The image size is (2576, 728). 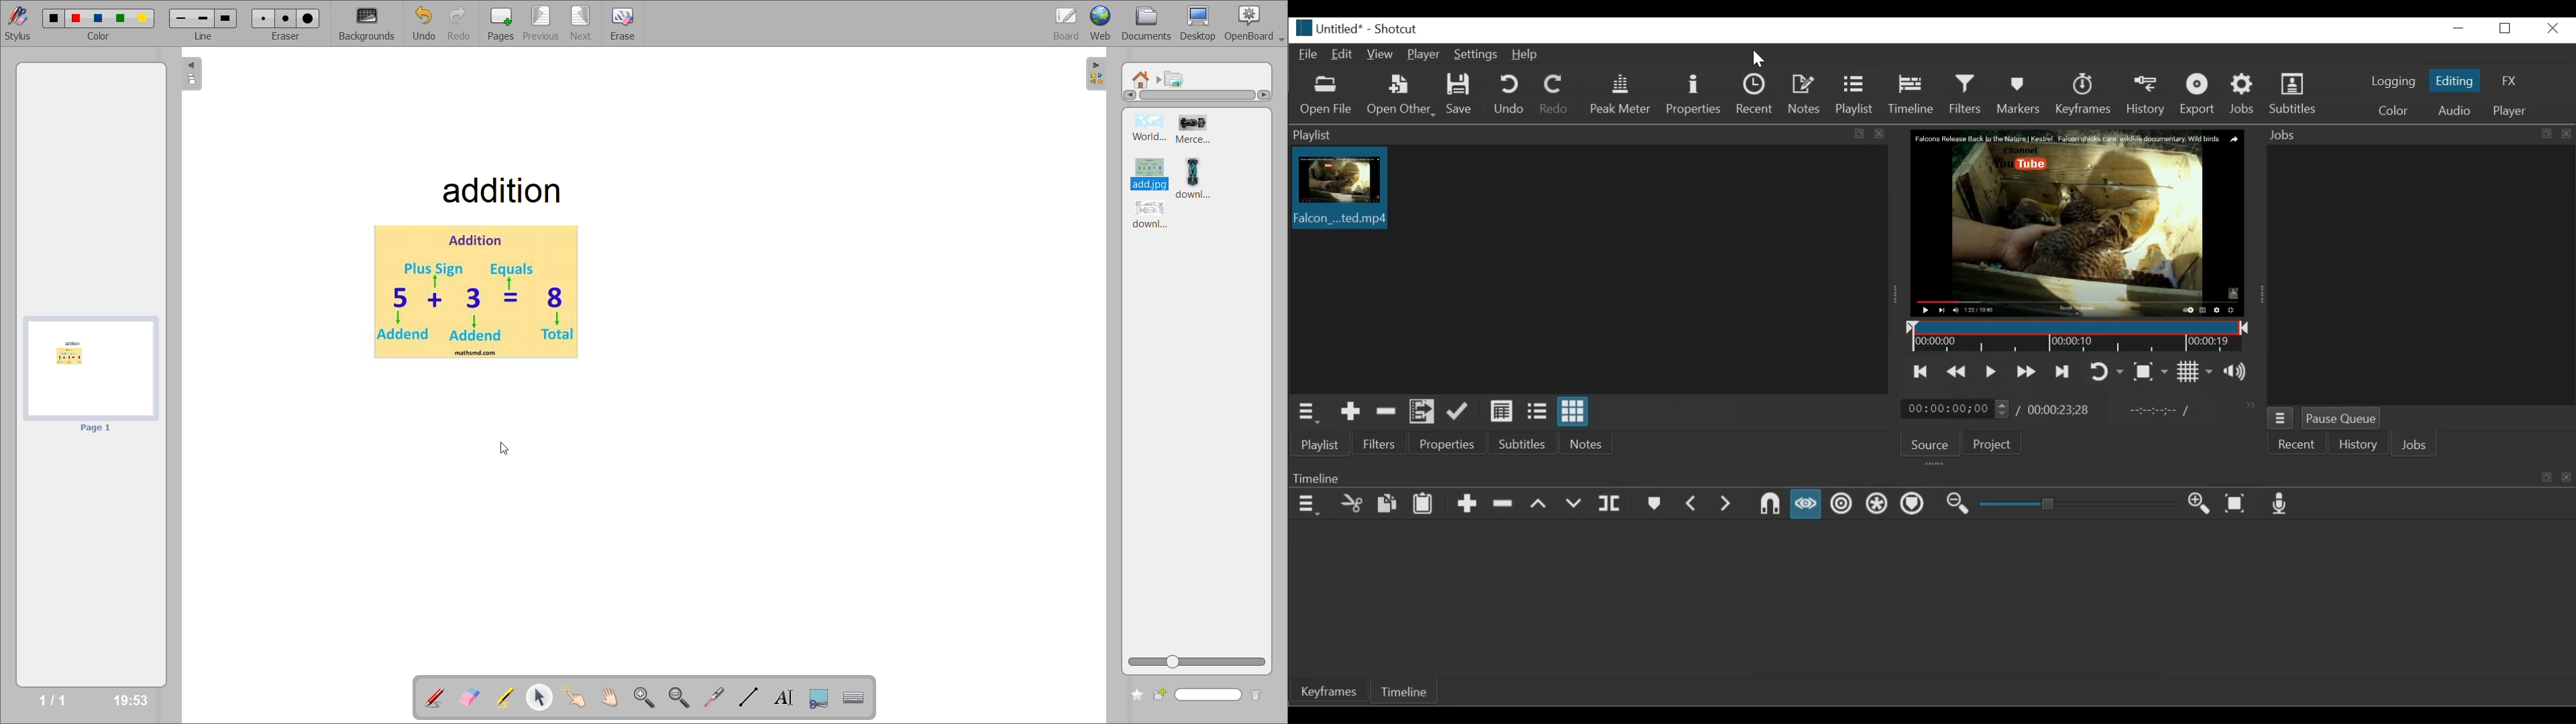 What do you see at coordinates (1202, 177) in the screenshot?
I see `image 4` at bounding box center [1202, 177].